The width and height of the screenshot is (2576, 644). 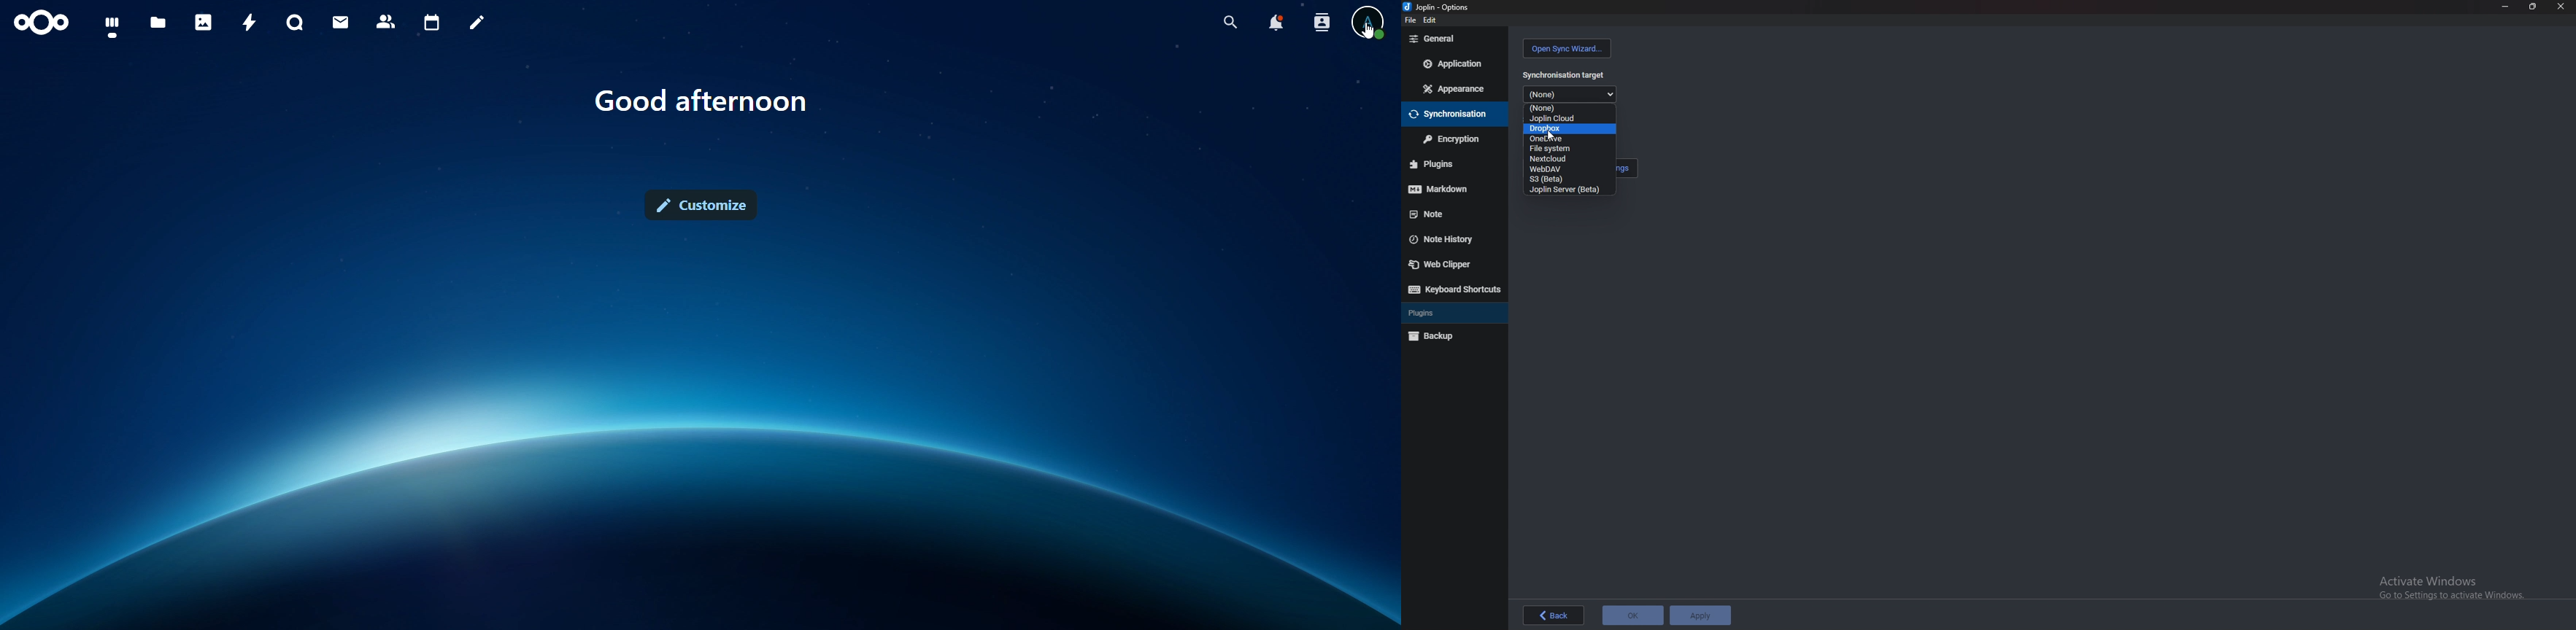 What do you see at coordinates (1566, 118) in the screenshot?
I see `joplin cloud` at bounding box center [1566, 118].